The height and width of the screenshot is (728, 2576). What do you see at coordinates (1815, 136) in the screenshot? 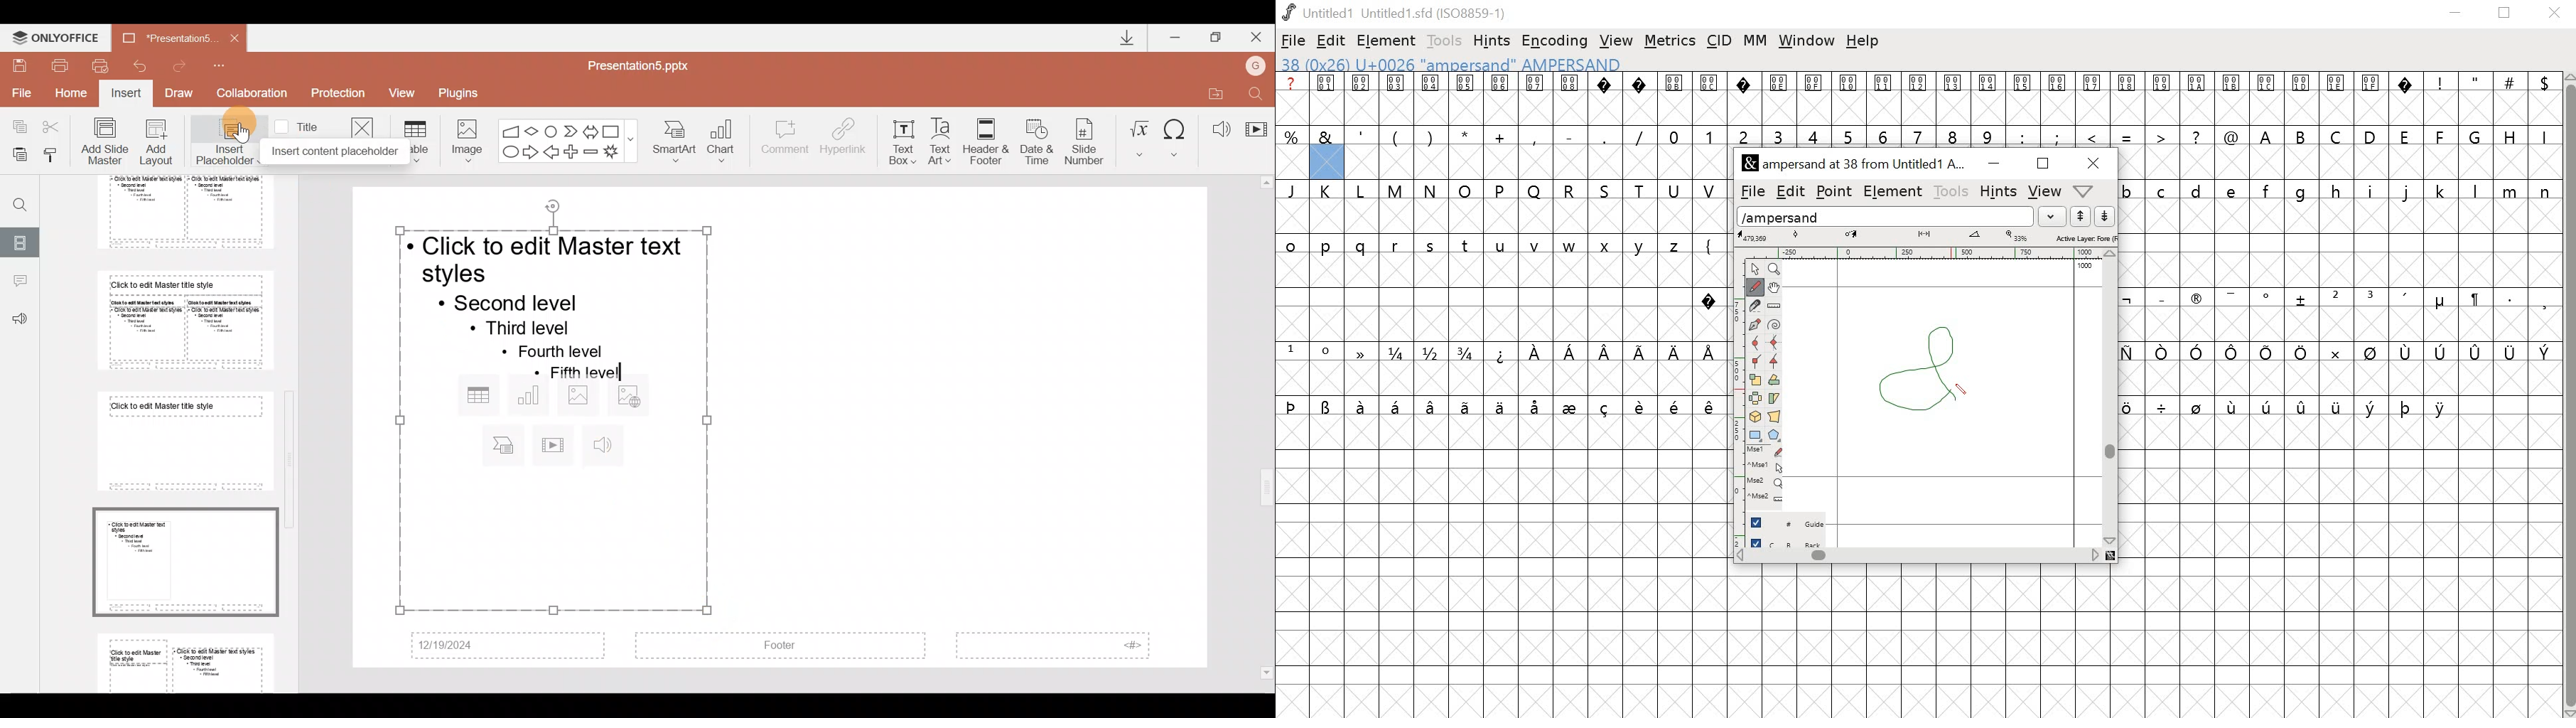
I see `4` at bounding box center [1815, 136].